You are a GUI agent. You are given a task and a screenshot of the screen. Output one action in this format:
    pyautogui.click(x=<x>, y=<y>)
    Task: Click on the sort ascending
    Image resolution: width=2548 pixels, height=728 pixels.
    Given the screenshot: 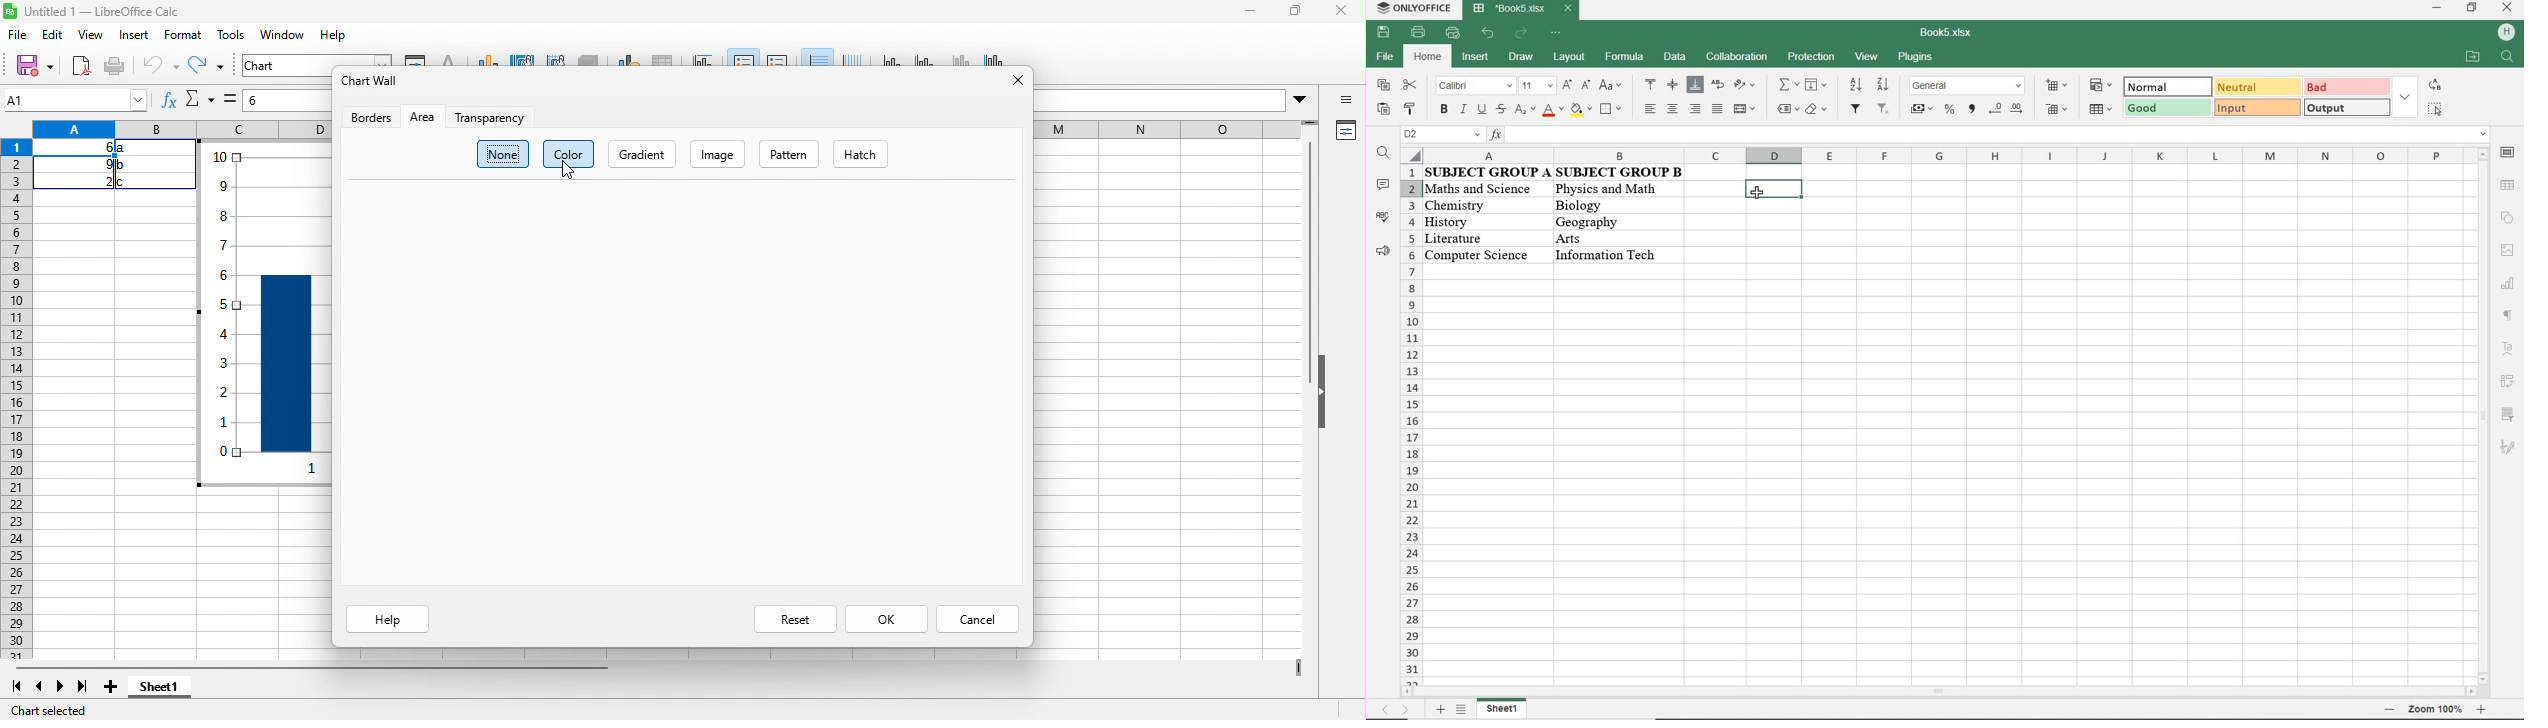 What is the action you would take?
    pyautogui.click(x=1854, y=85)
    